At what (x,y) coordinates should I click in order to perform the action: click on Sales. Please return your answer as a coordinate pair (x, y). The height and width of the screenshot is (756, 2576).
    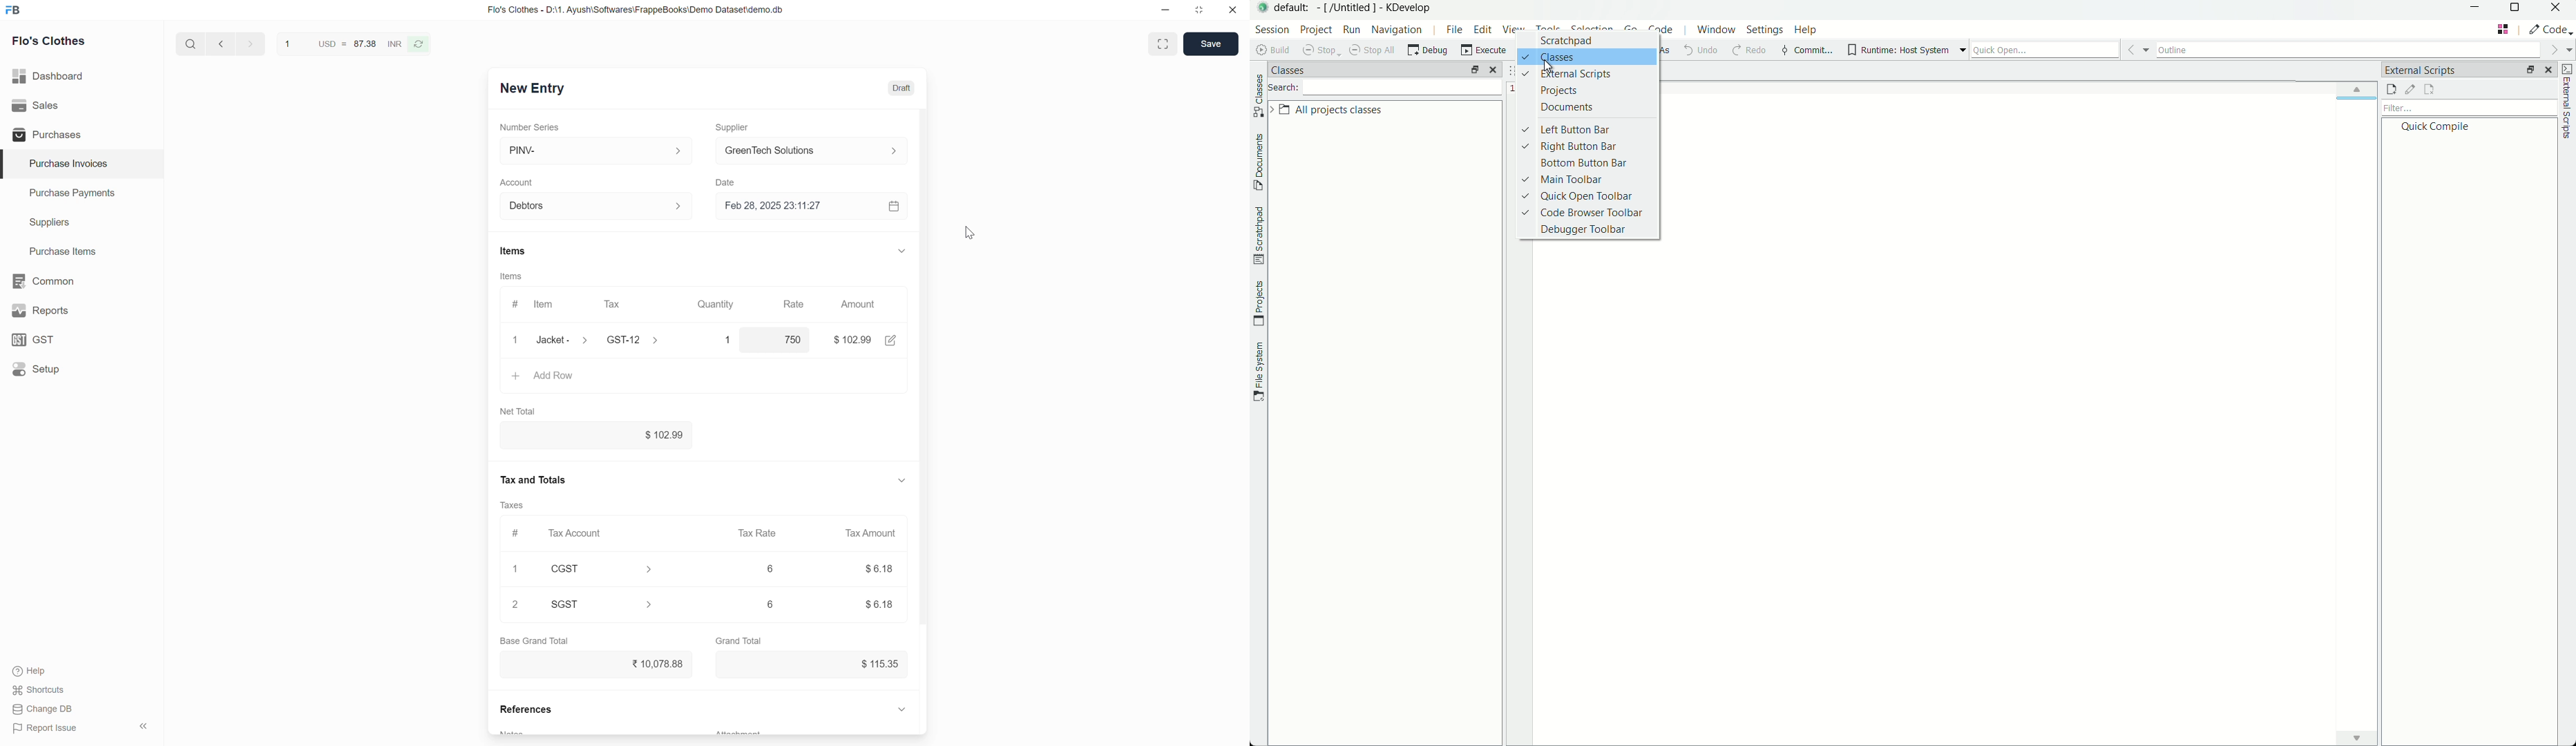
    Looking at the image, I should click on (81, 105).